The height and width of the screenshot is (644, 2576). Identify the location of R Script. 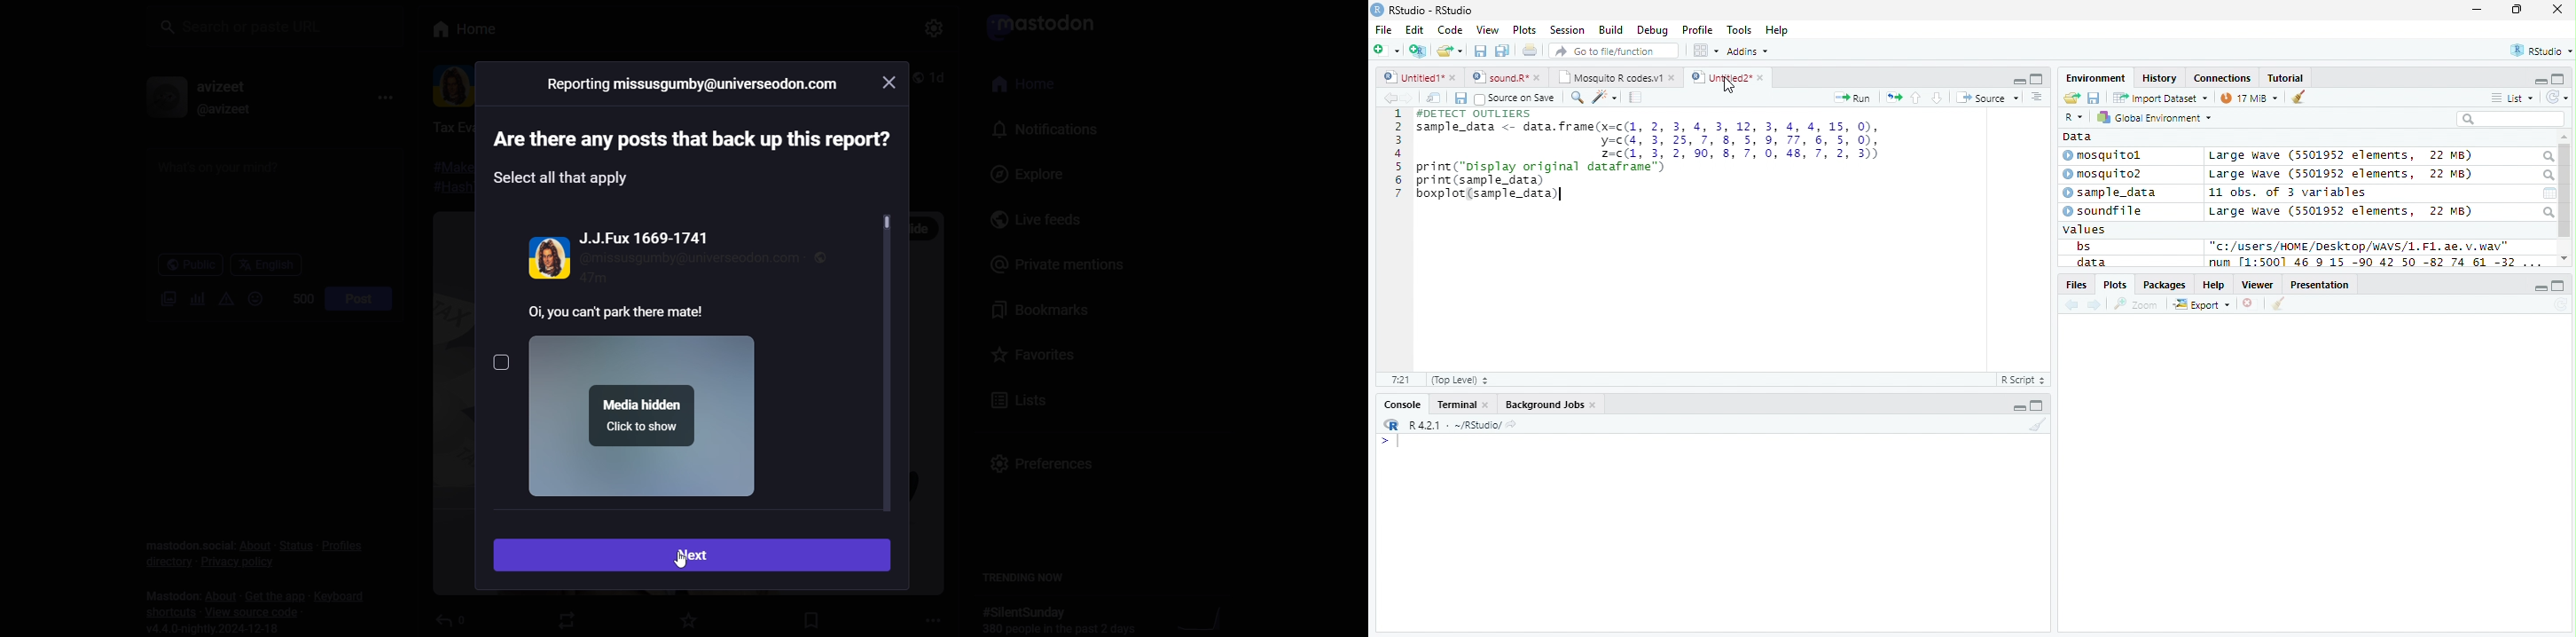
(2024, 379).